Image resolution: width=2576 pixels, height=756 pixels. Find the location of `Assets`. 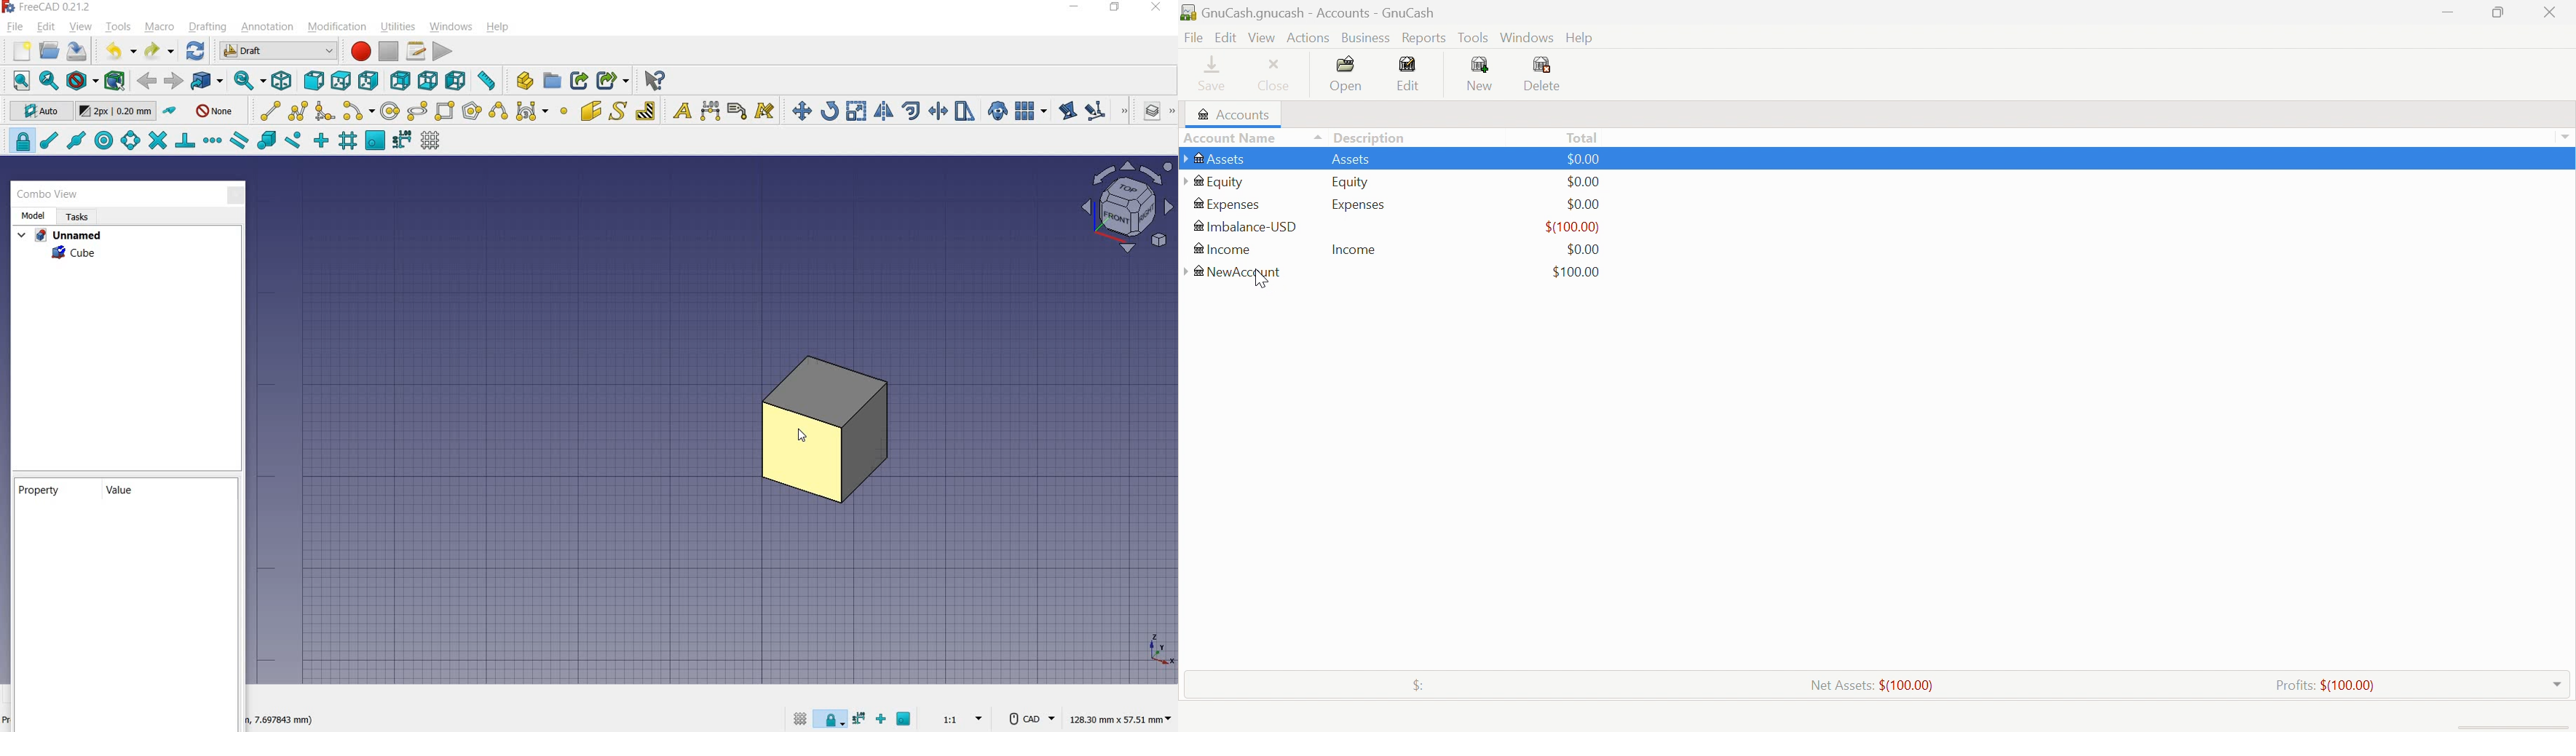

Assets is located at coordinates (1350, 159).